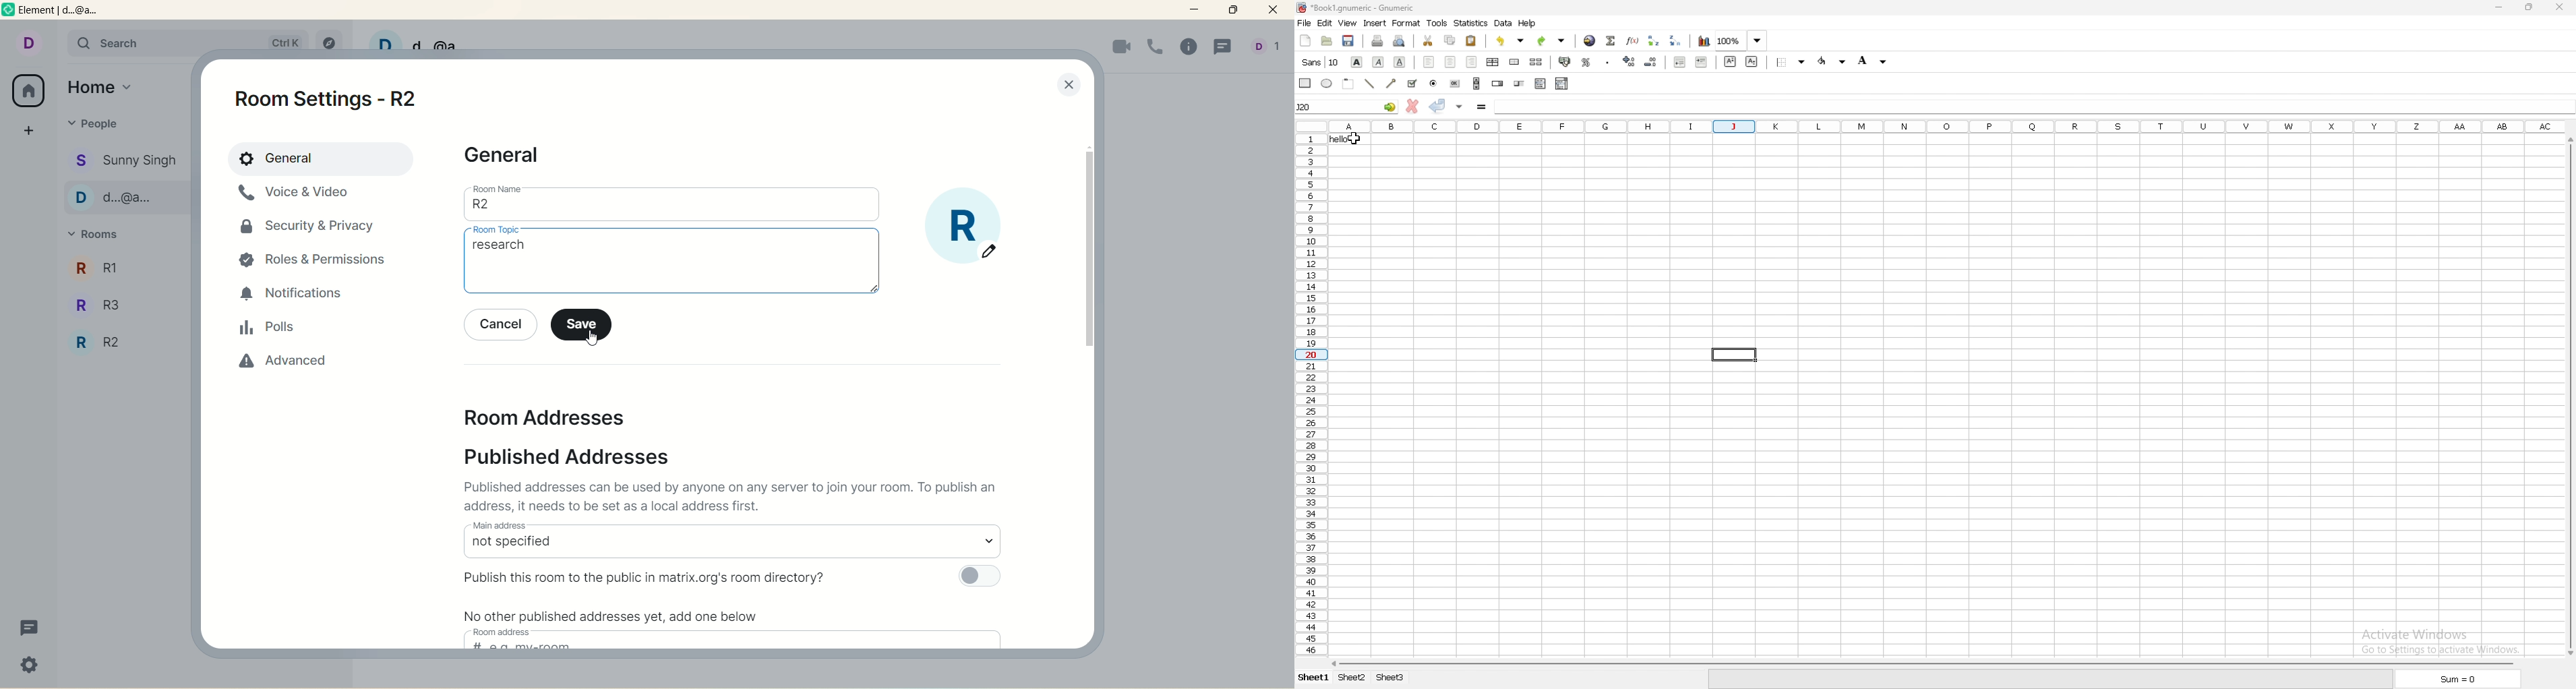 The width and height of the screenshot is (2576, 700). I want to click on edit, so click(1324, 22).